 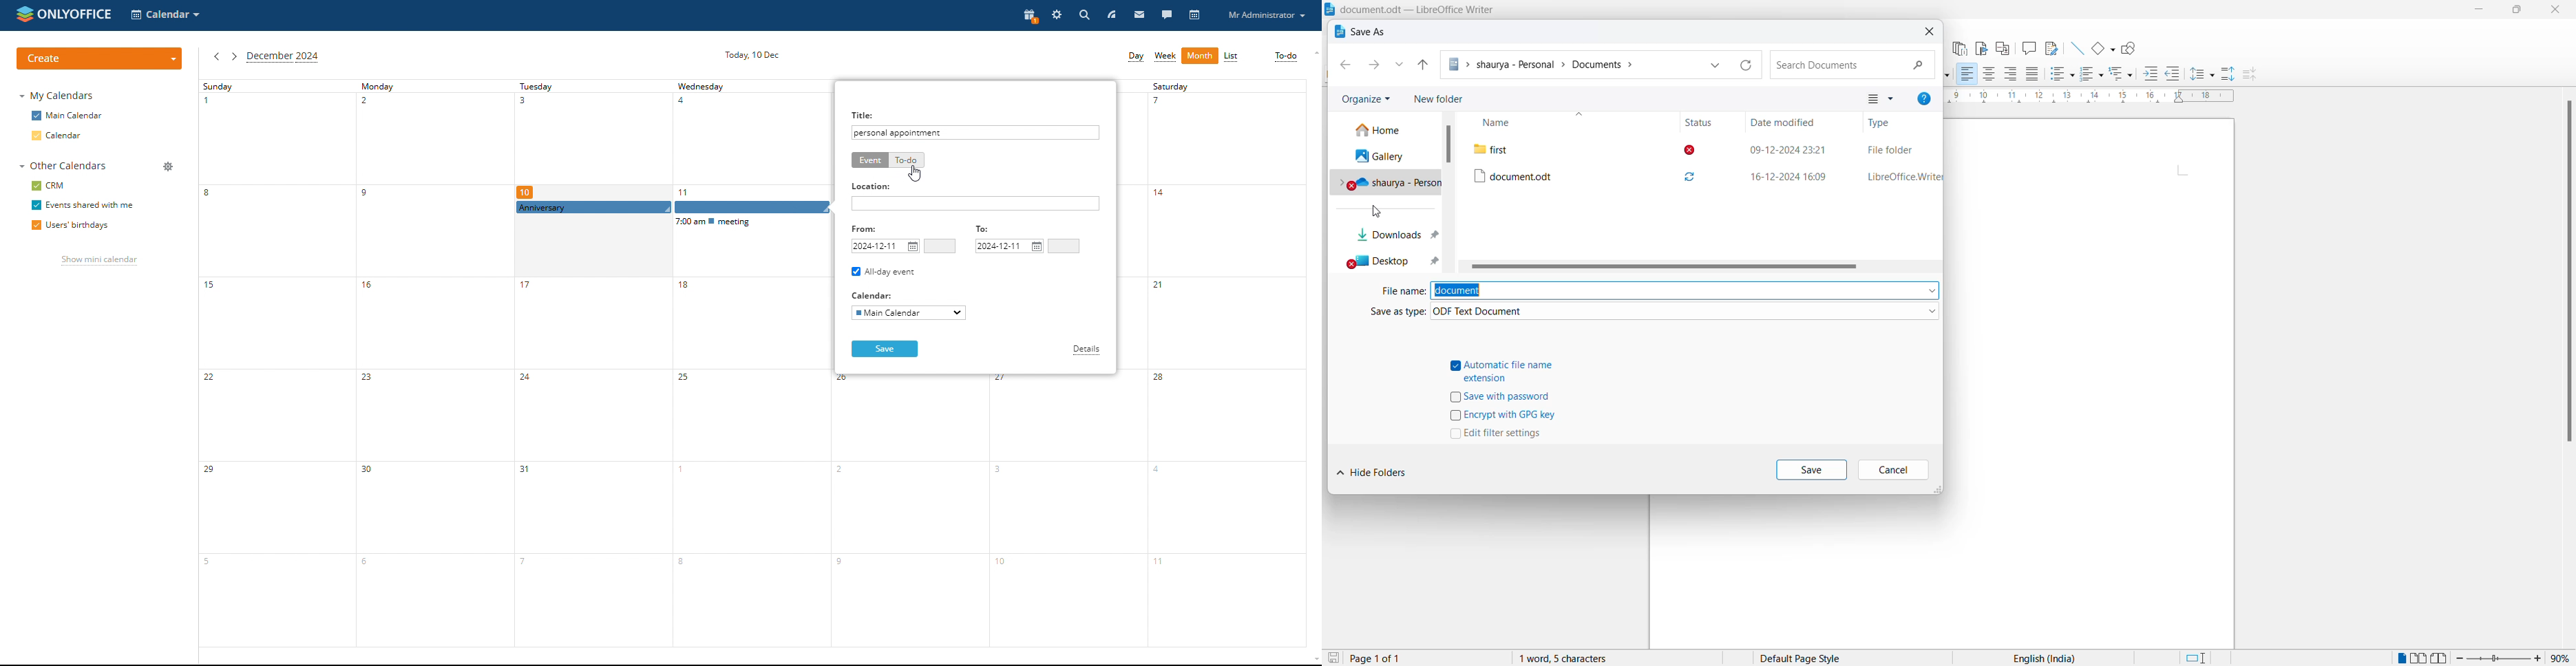 What do you see at coordinates (1661, 268) in the screenshot?
I see `scrollbar` at bounding box center [1661, 268].